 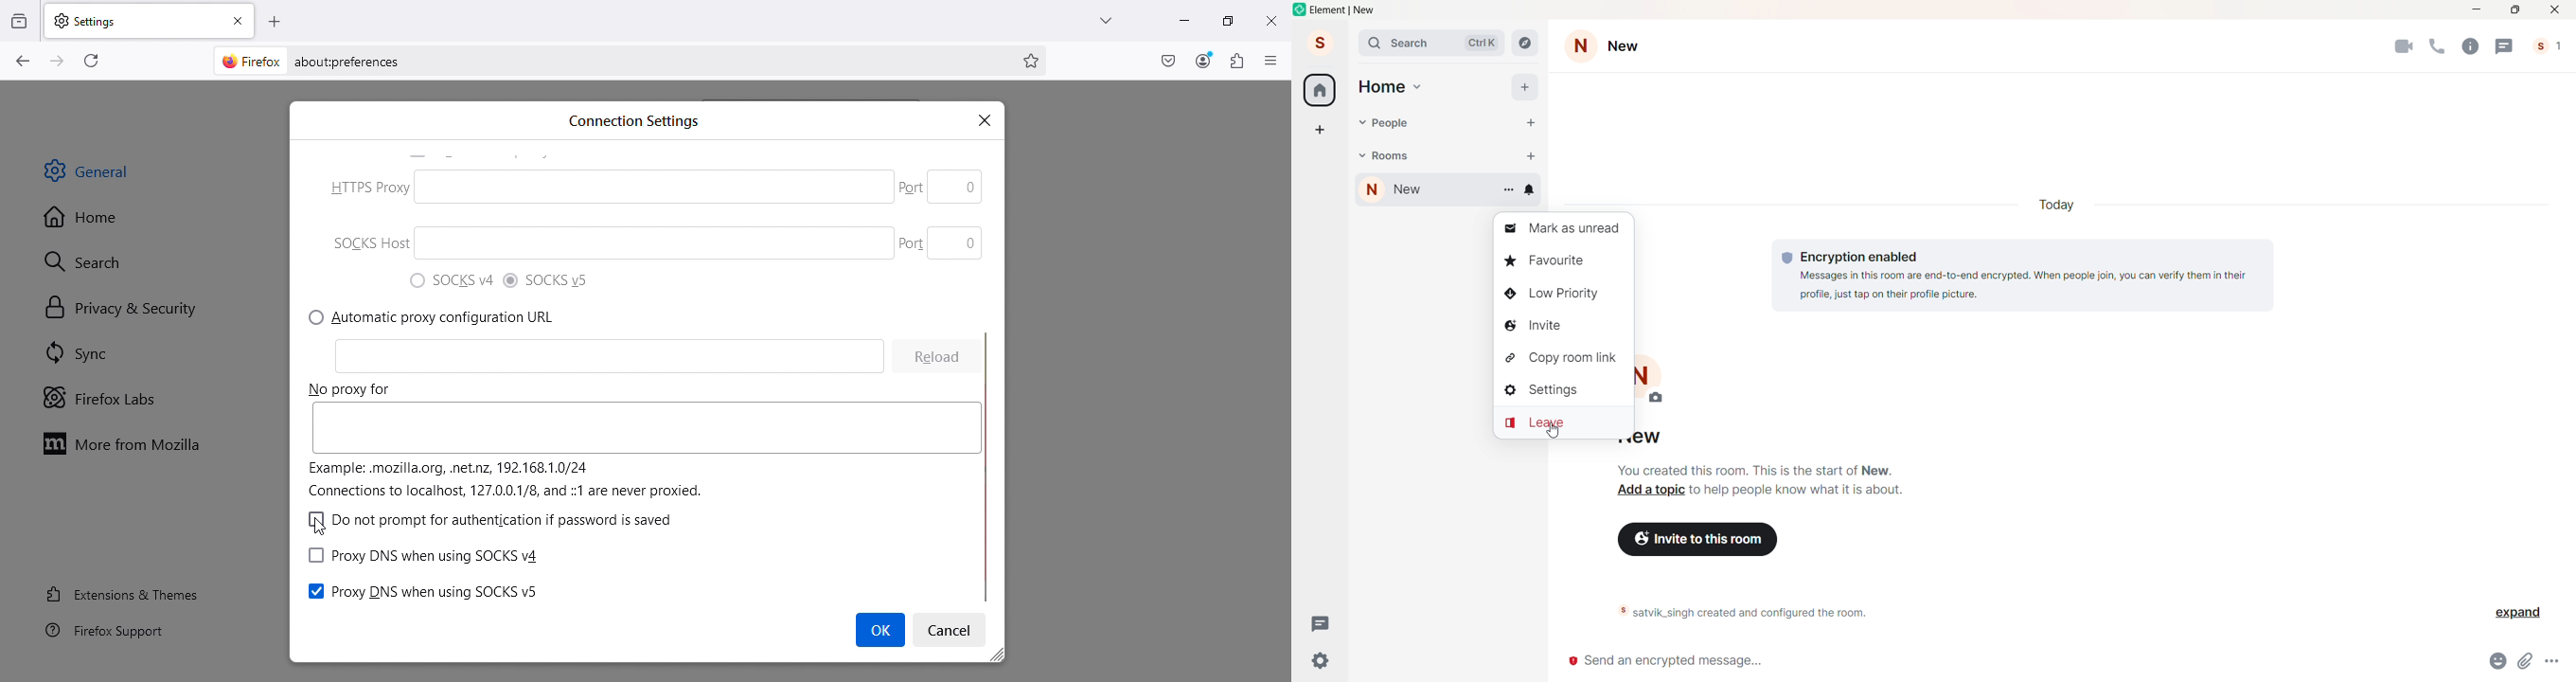 What do you see at coordinates (2405, 47) in the screenshot?
I see `Video` at bounding box center [2405, 47].